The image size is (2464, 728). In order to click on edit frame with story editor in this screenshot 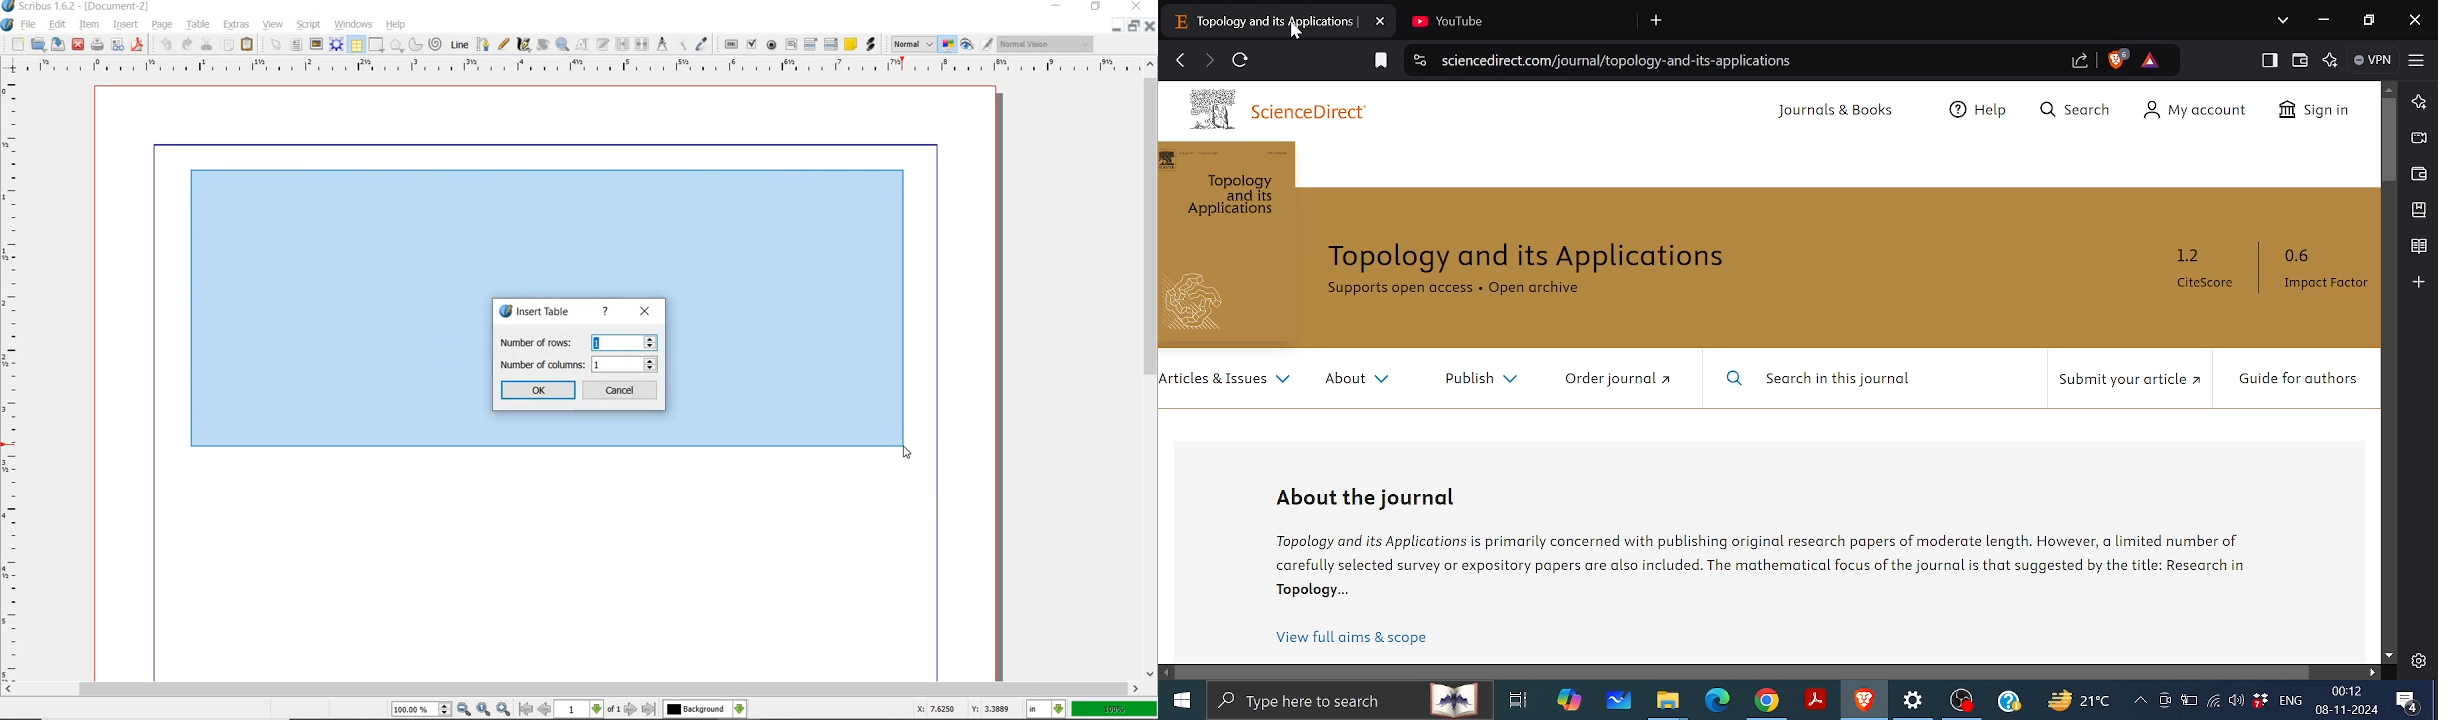, I will do `click(601, 46)`.